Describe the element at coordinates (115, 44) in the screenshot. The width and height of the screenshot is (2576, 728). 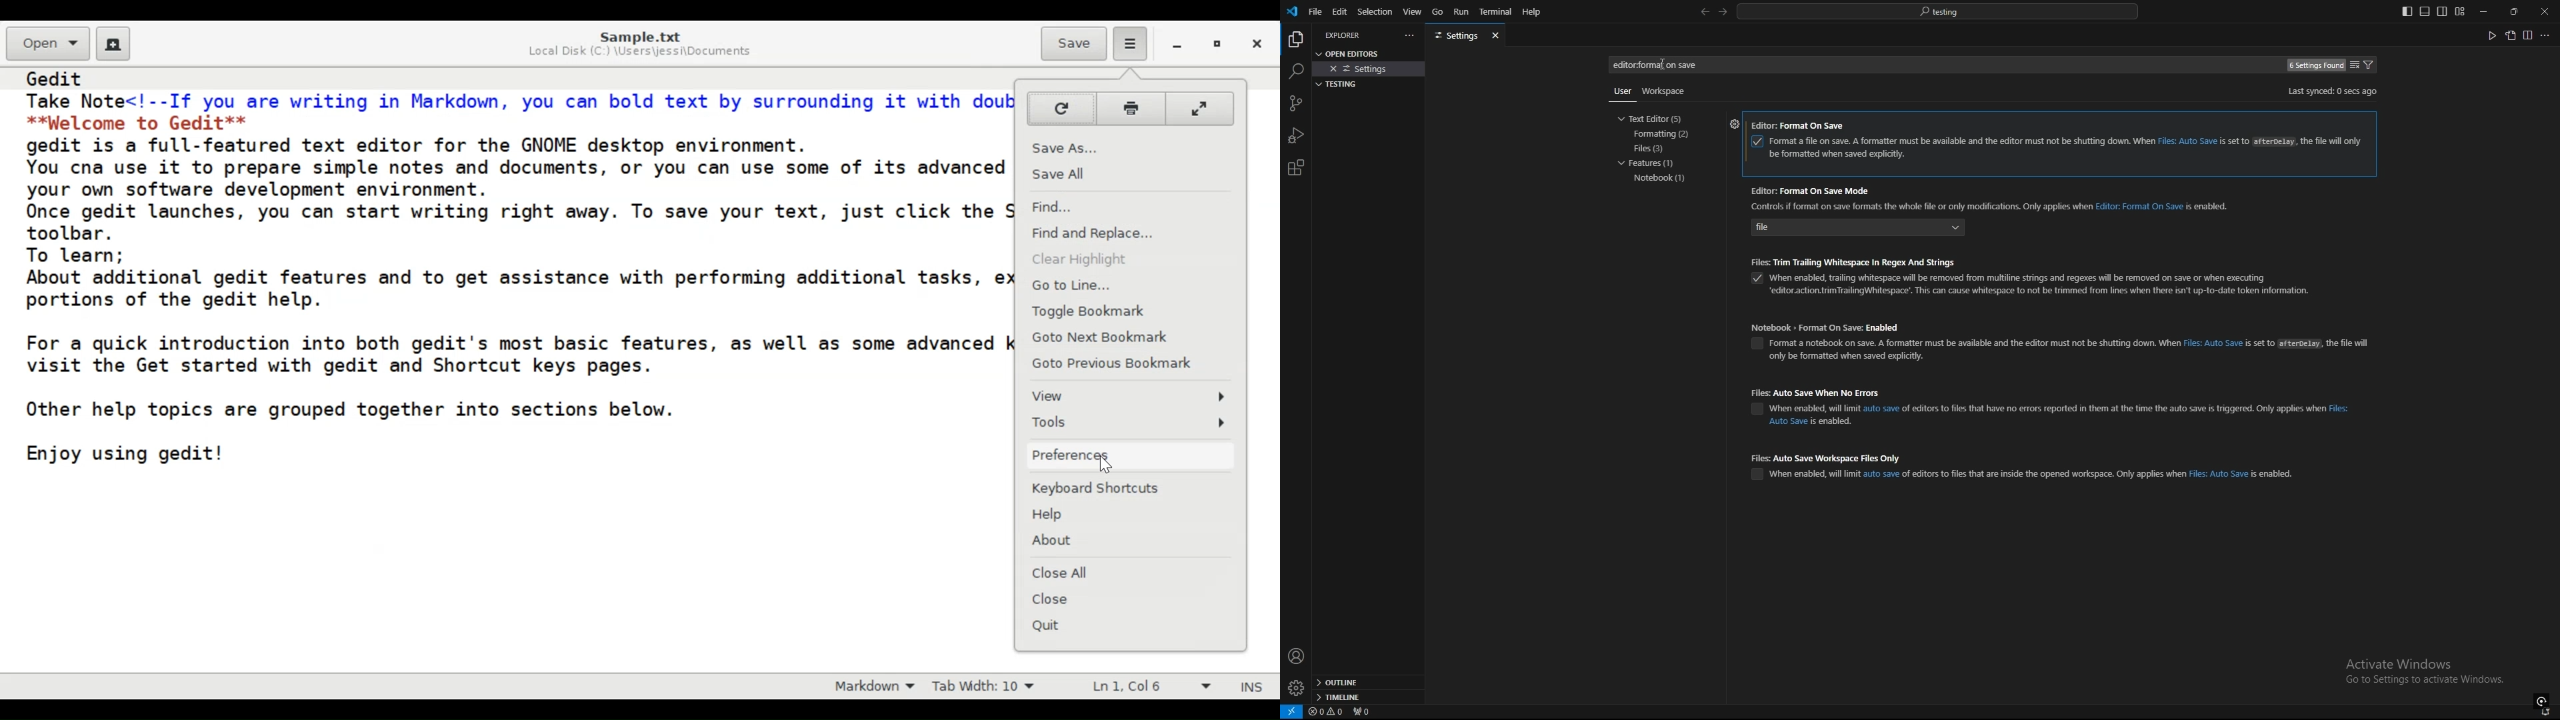
I see `Create a new document` at that location.